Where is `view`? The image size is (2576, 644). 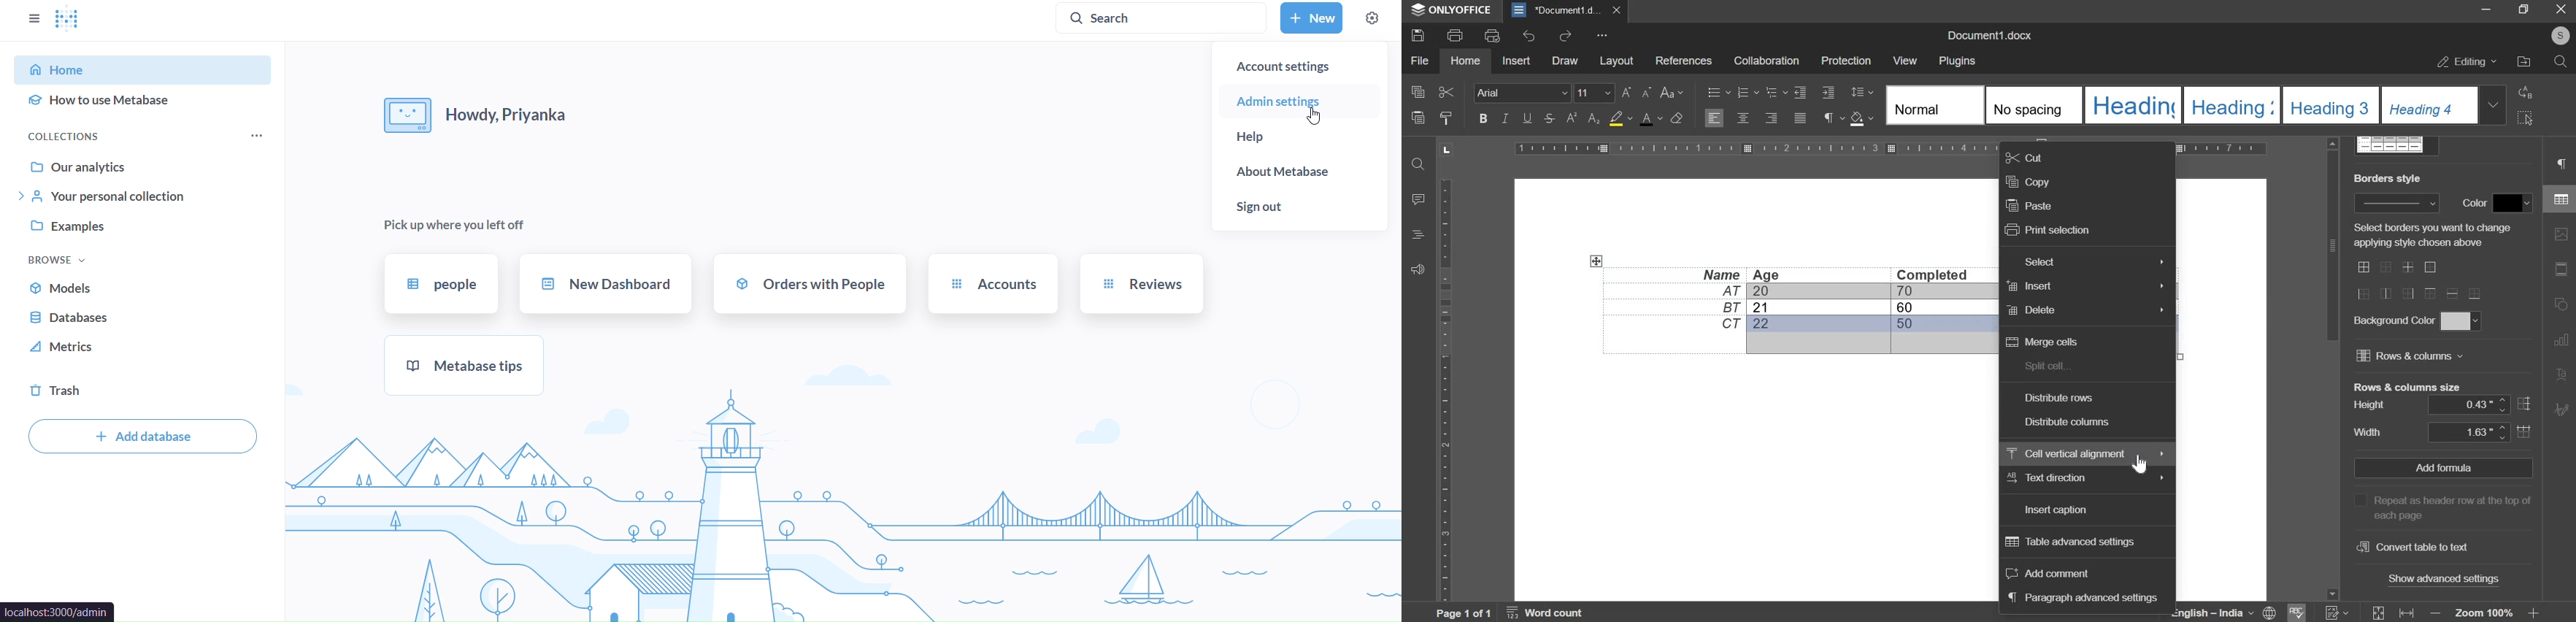
view is located at coordinates (1904, 60).